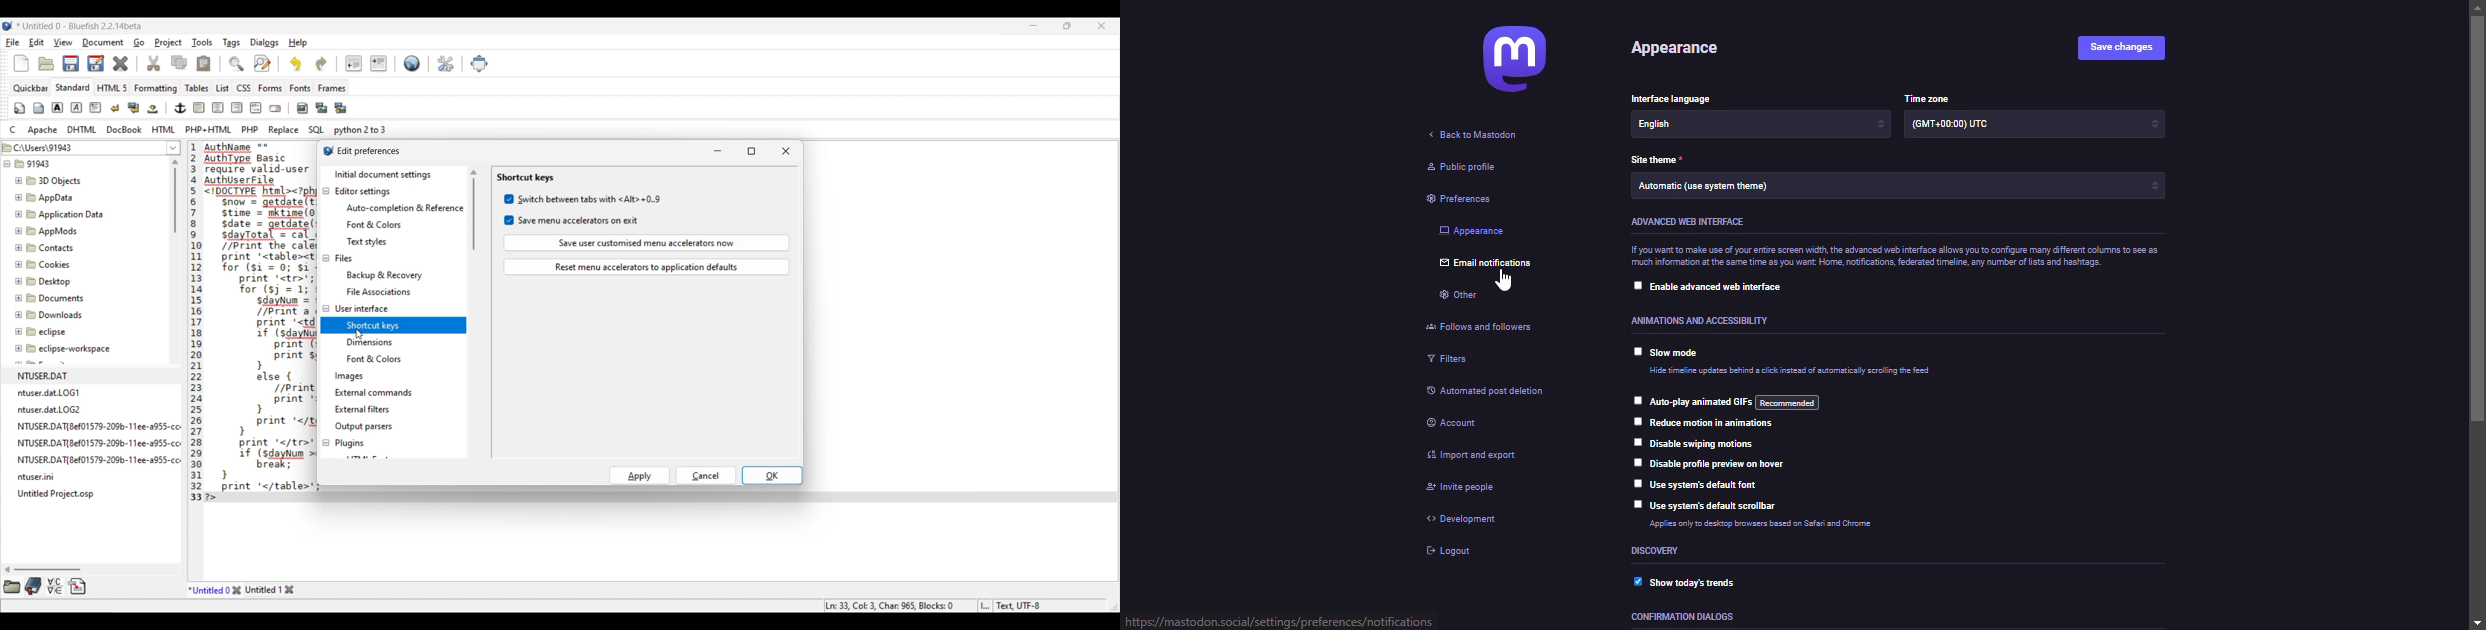 The image size is (2492, 644). I want to click on Show in smaller tab, so click(1067, 26).